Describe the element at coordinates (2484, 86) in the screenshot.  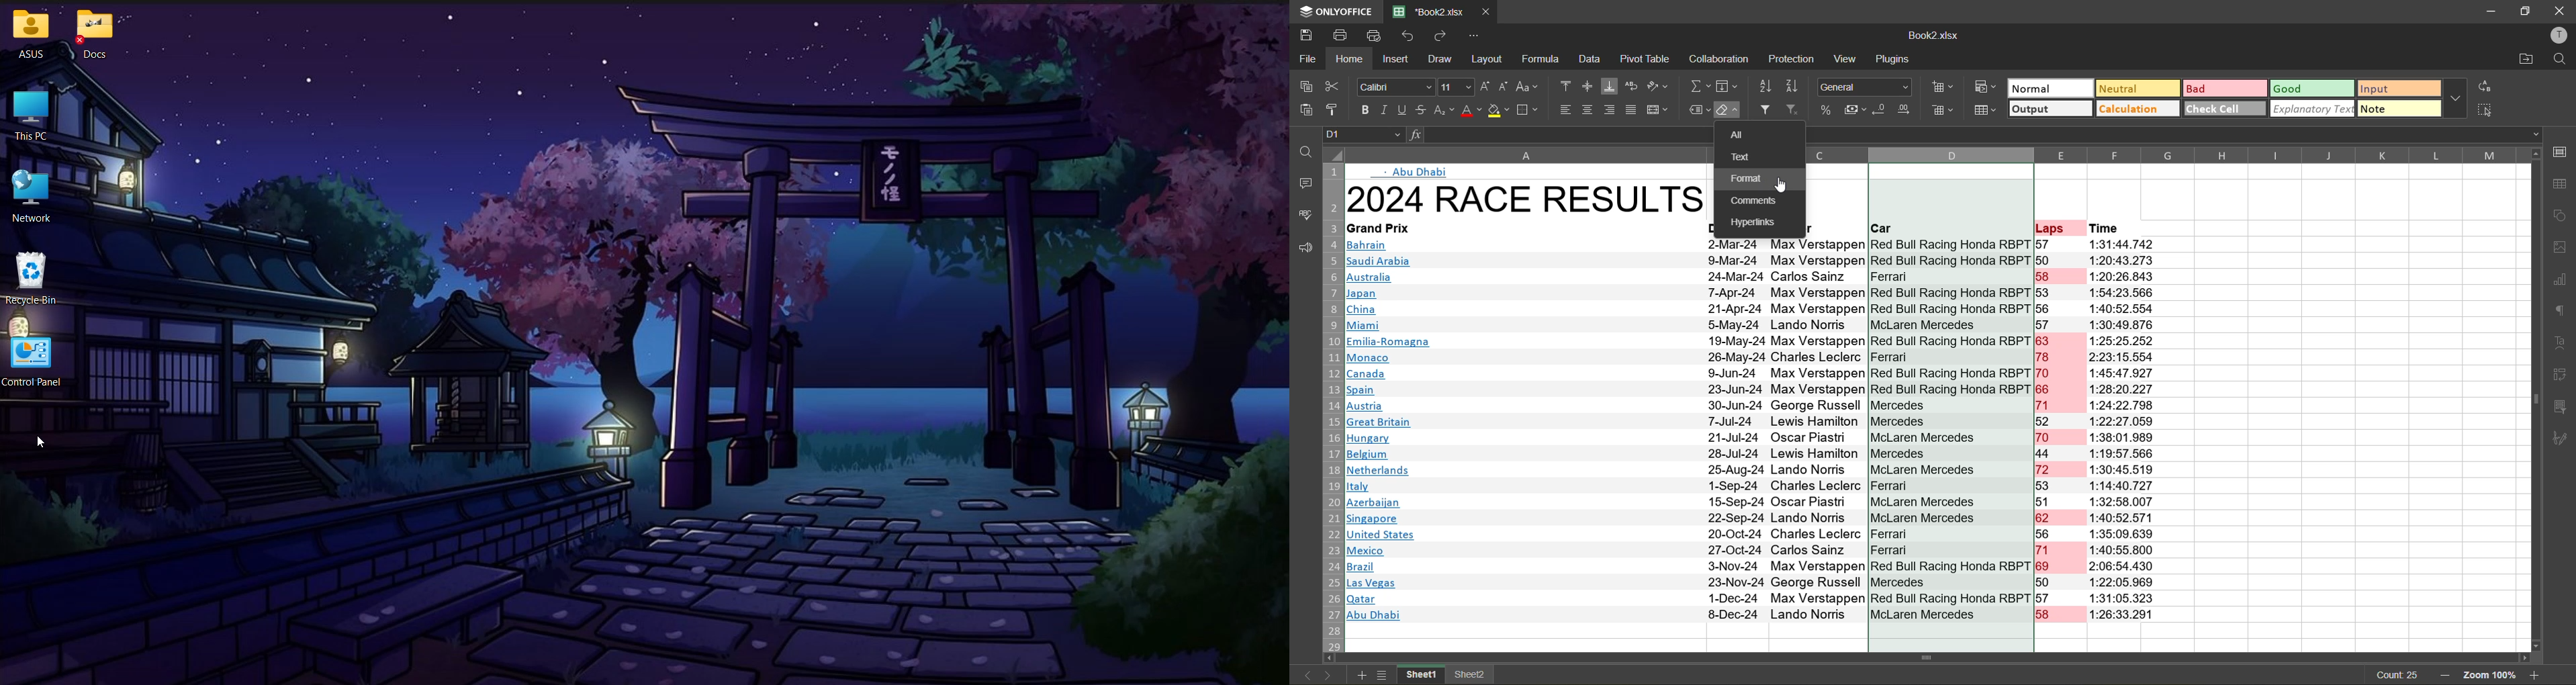
I see `replace` at that location.